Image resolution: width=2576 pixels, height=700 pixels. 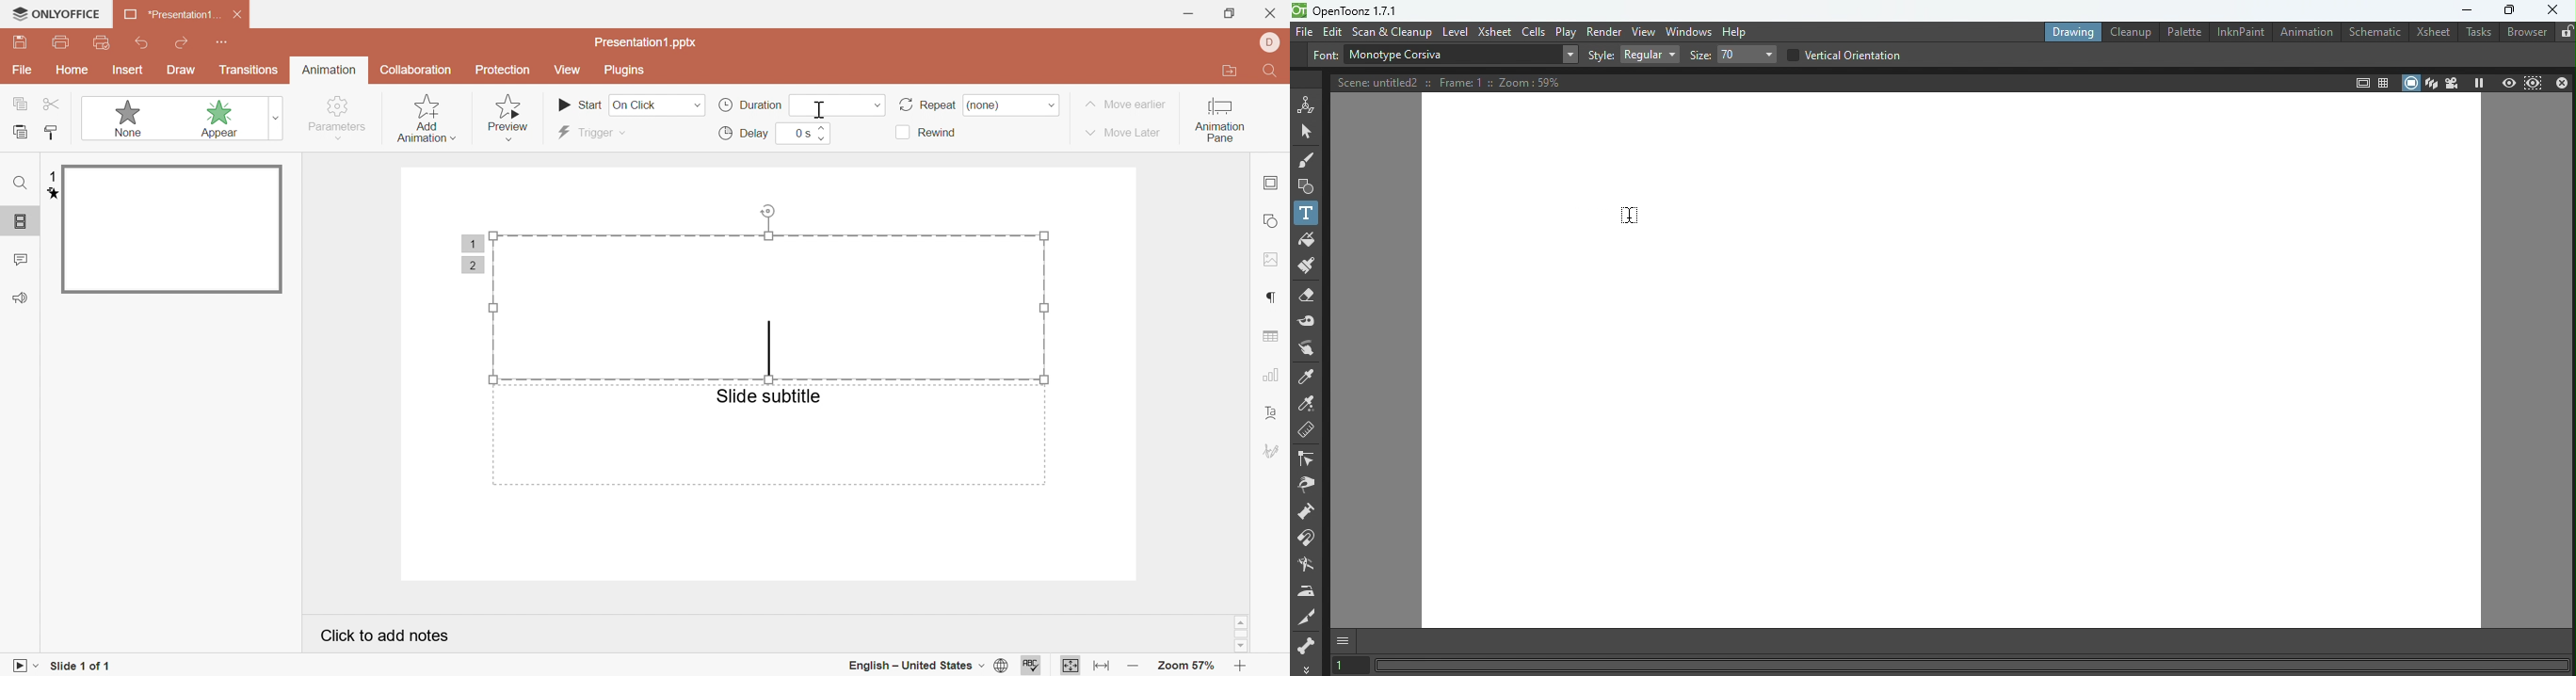 I want to click on Sub-camera preview, so click(x=2534, y=83).